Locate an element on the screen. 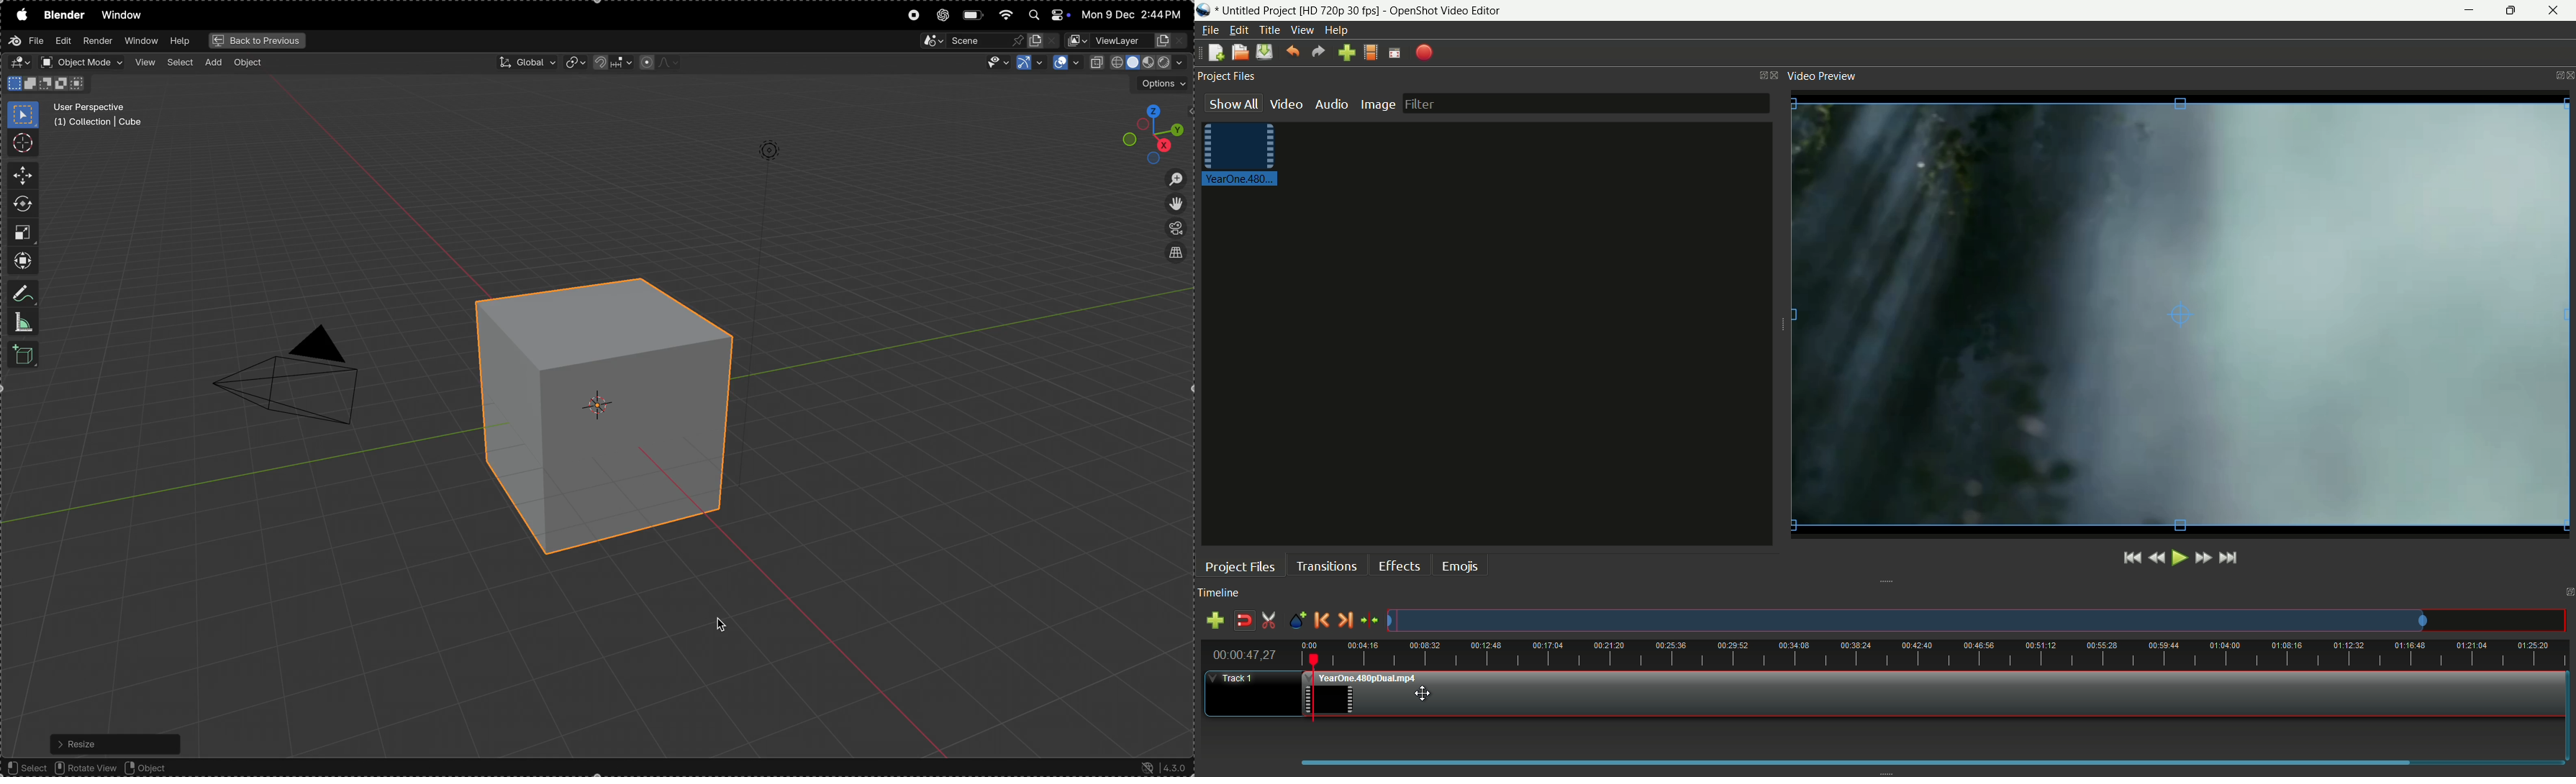 This screenshot has height=784, width=2576. close timeline is located at coordinates (2567, 593).